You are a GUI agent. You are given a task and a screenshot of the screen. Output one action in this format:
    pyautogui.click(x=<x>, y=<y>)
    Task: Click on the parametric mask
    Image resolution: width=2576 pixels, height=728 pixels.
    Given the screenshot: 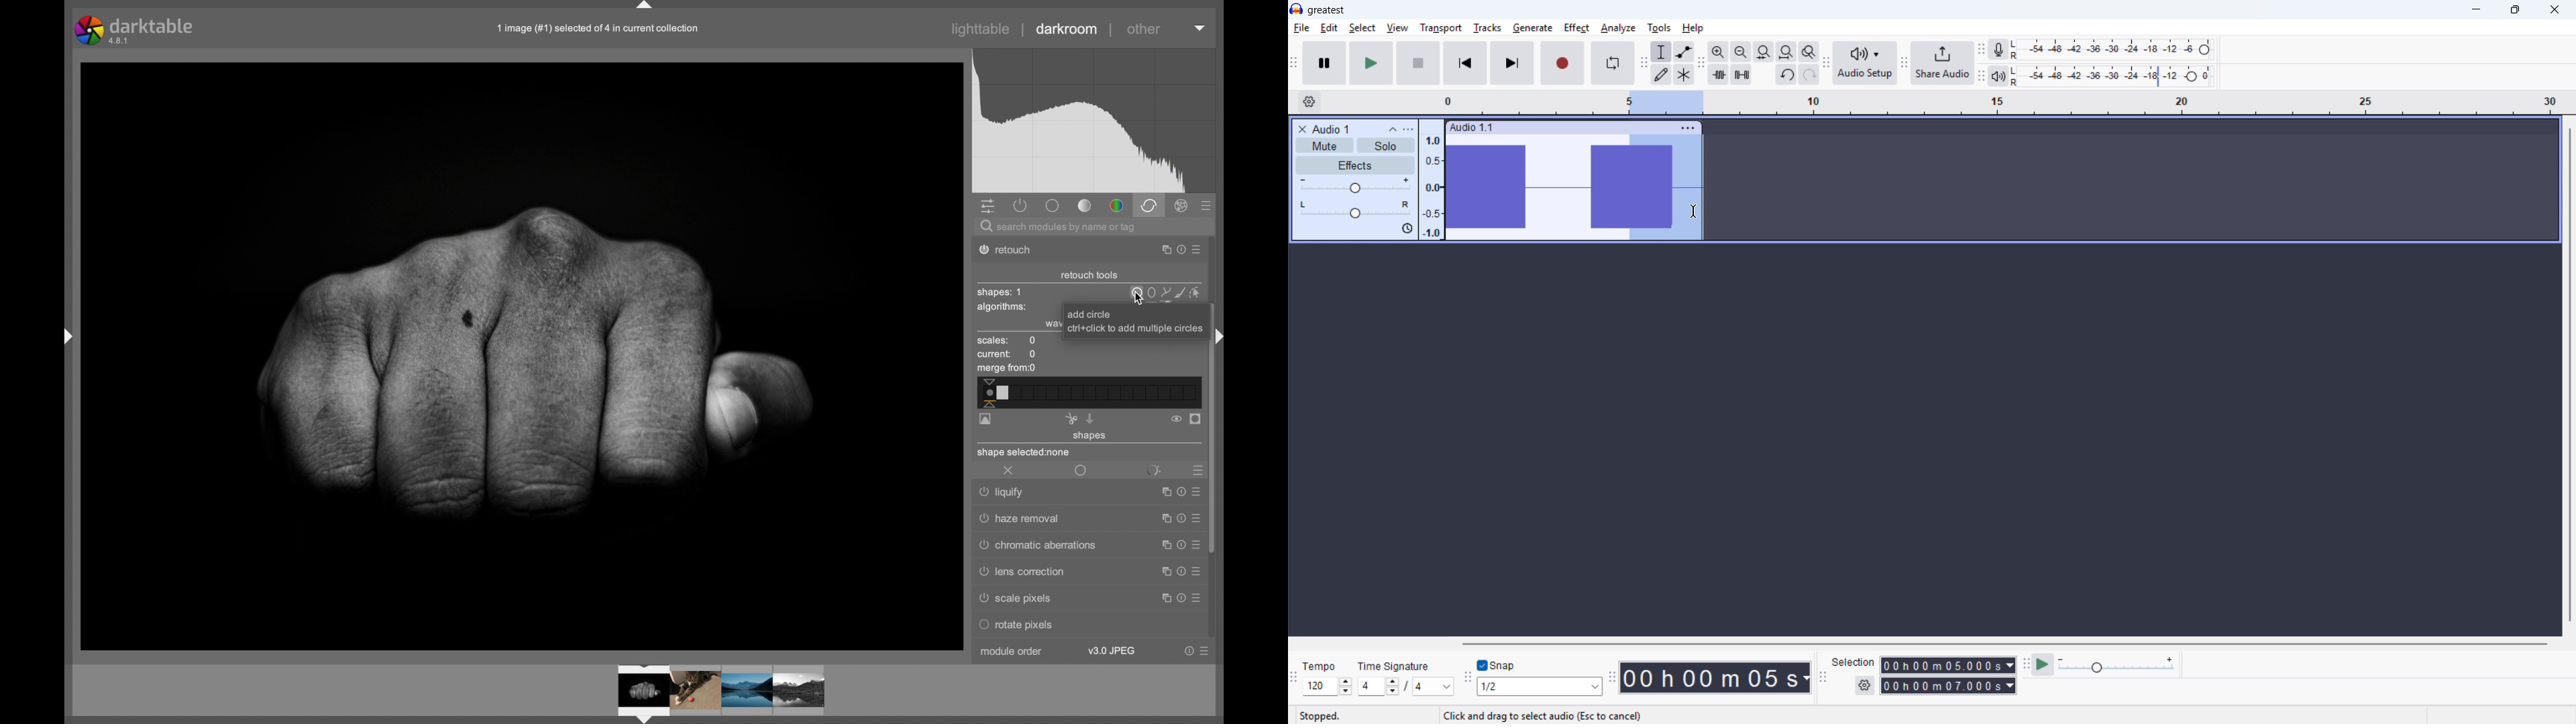 What is the action you would take?
    pyautogui.click(x=1152, y=471)
    